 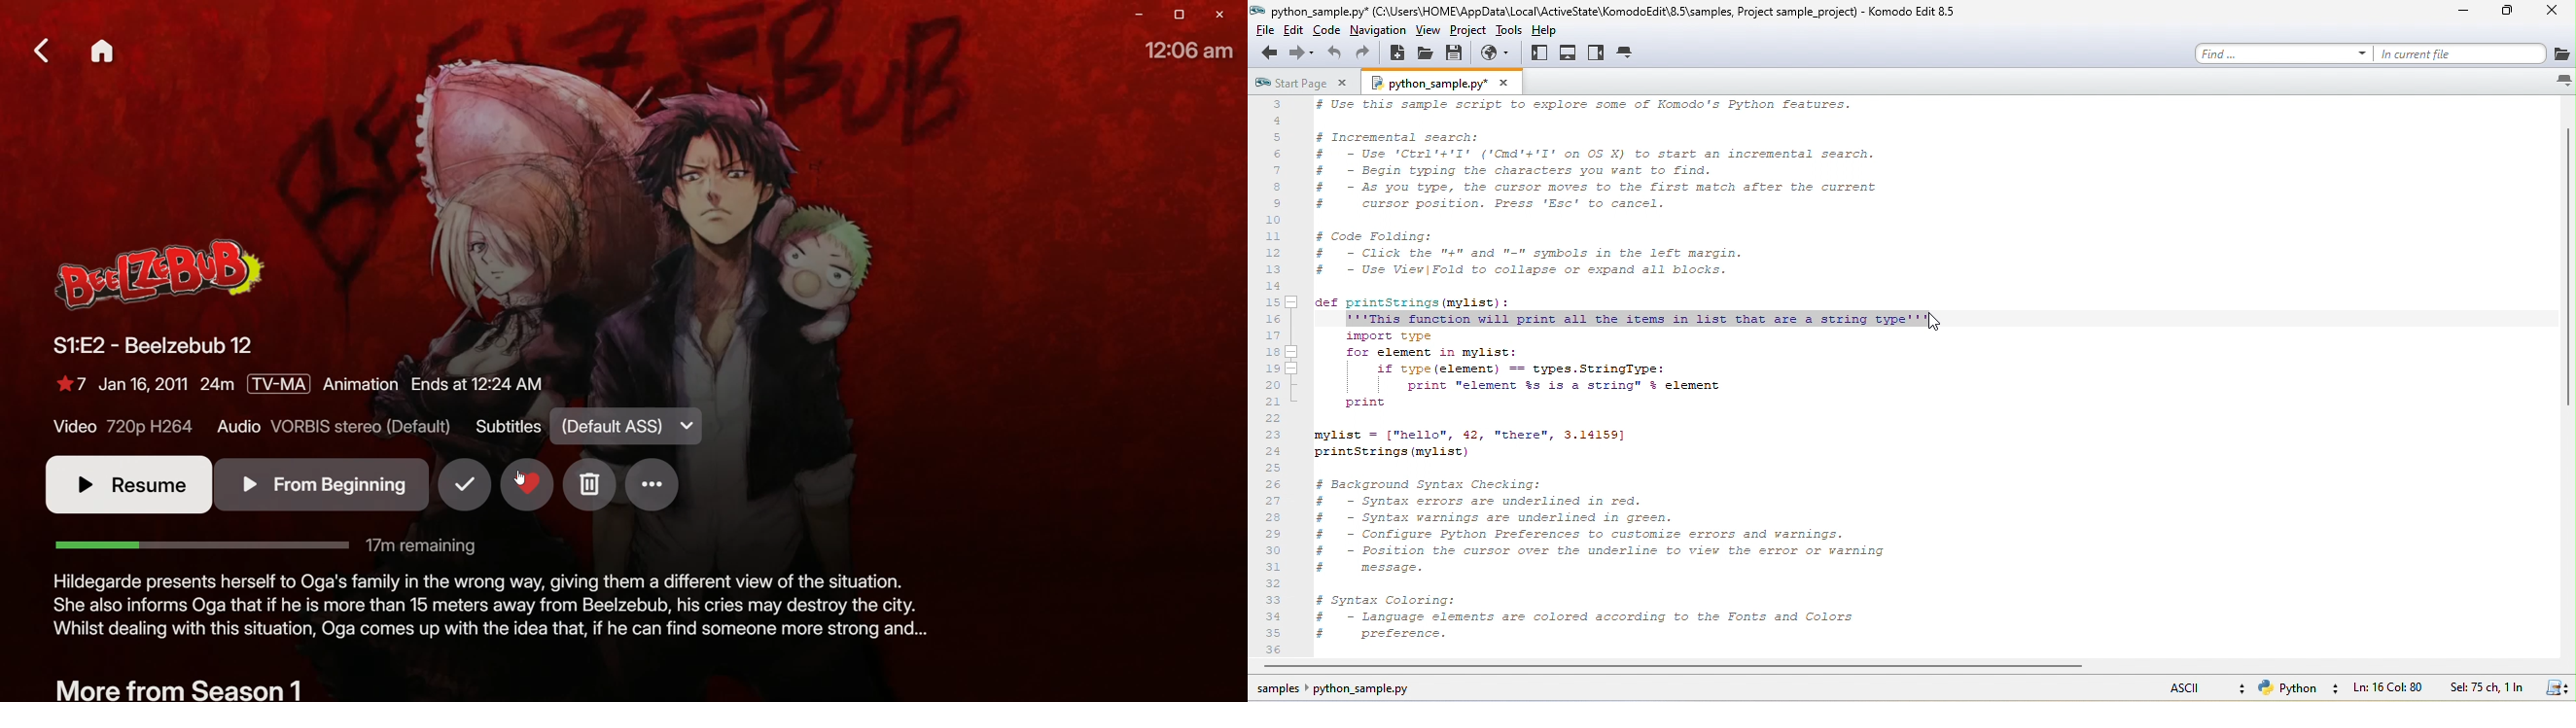 What do you see at coordinates (1222, 16) in the screenshot?
I see `Close` at bounding box center [1222, 16].